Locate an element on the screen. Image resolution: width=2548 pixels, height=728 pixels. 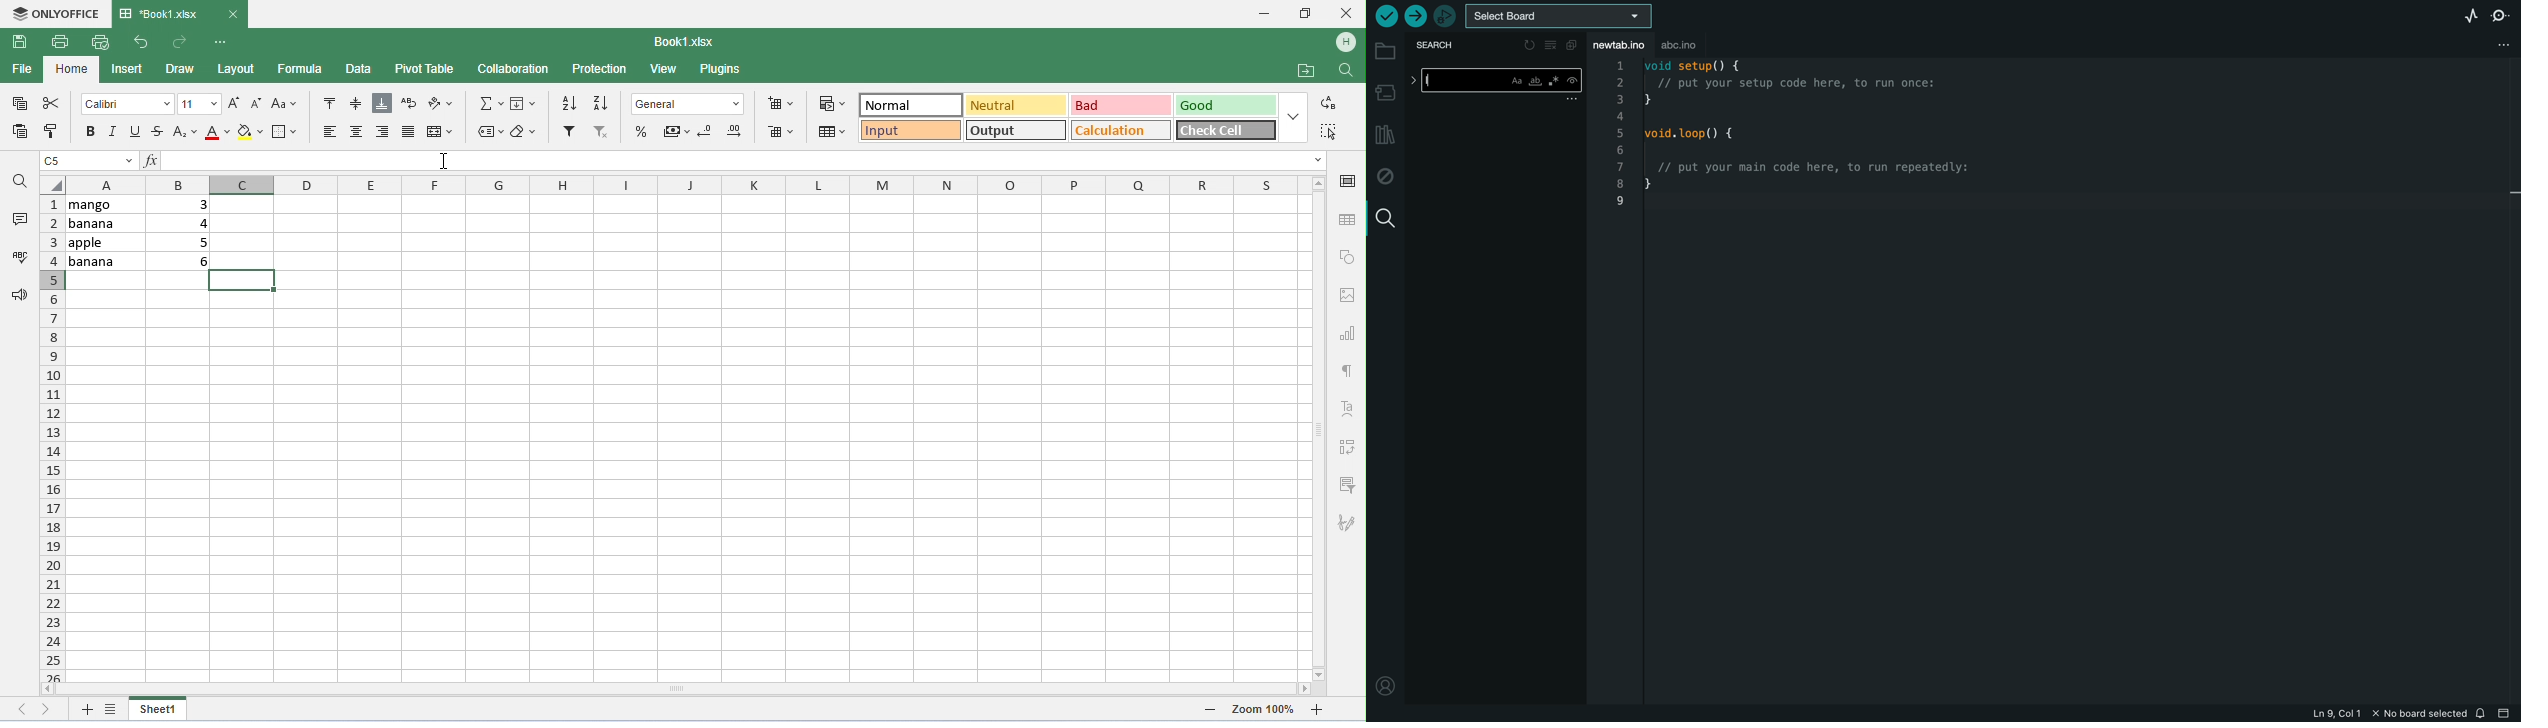
justified is located at coordinates (409, 132).